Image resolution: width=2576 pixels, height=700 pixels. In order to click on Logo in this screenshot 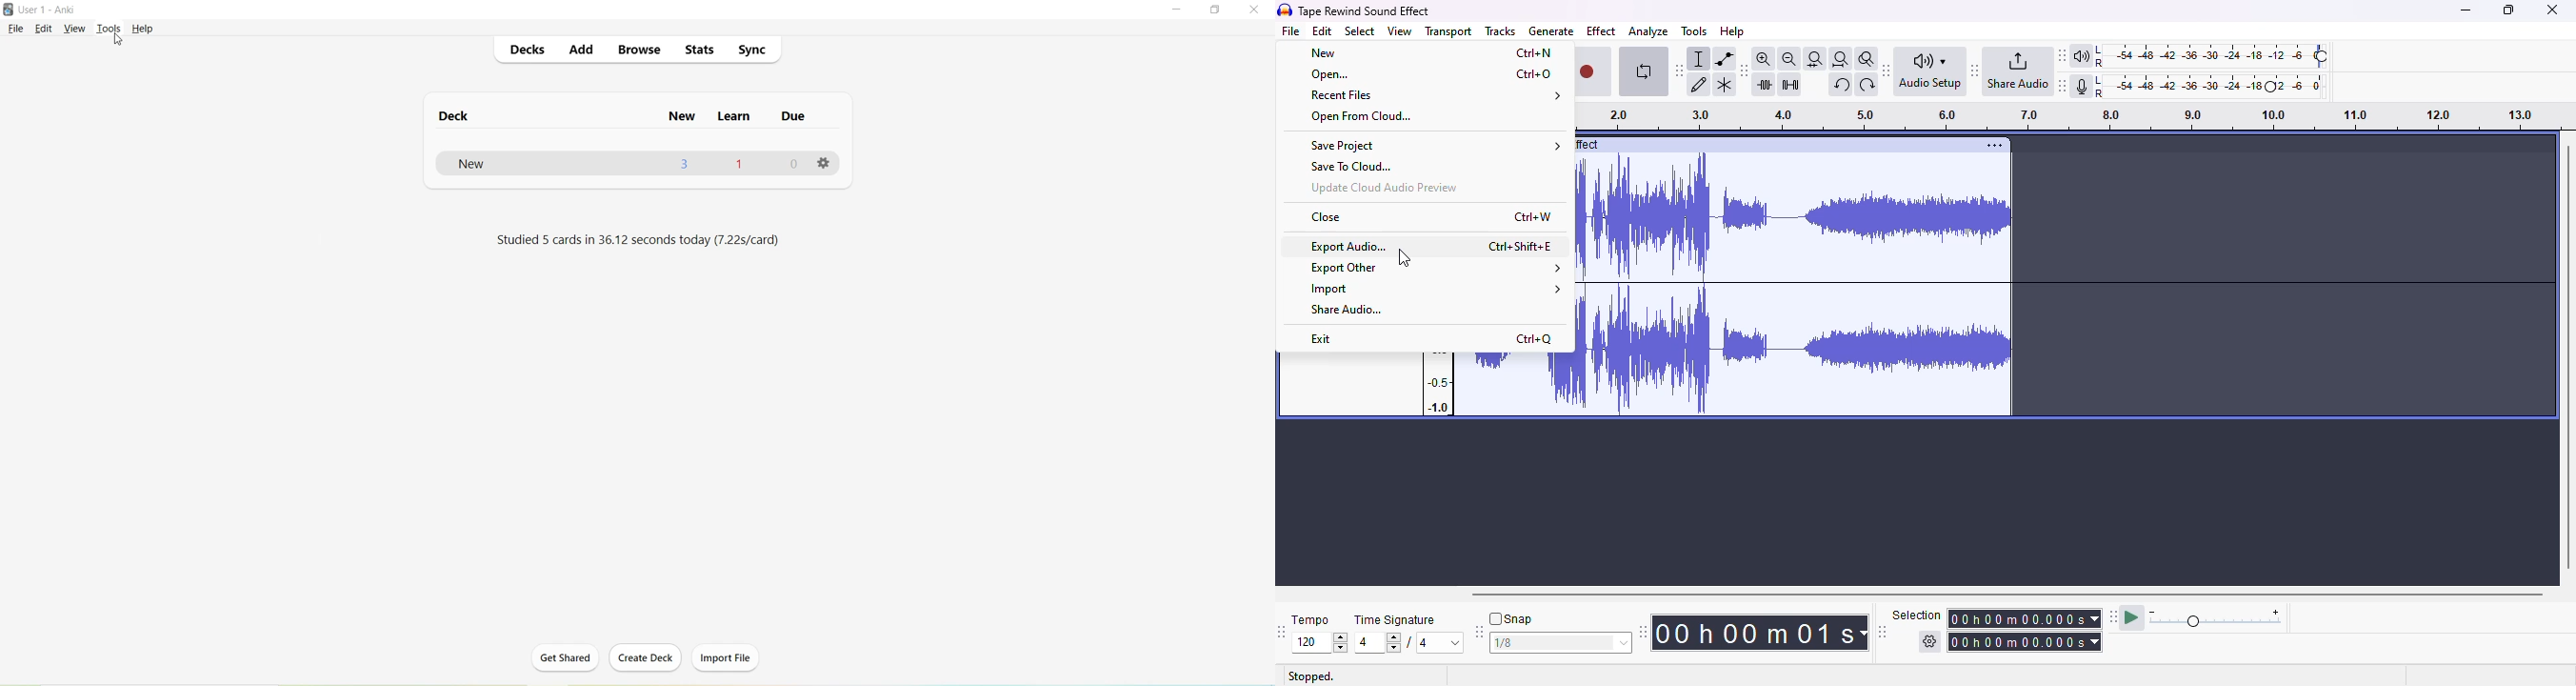, I will do `click(10, 10)`.